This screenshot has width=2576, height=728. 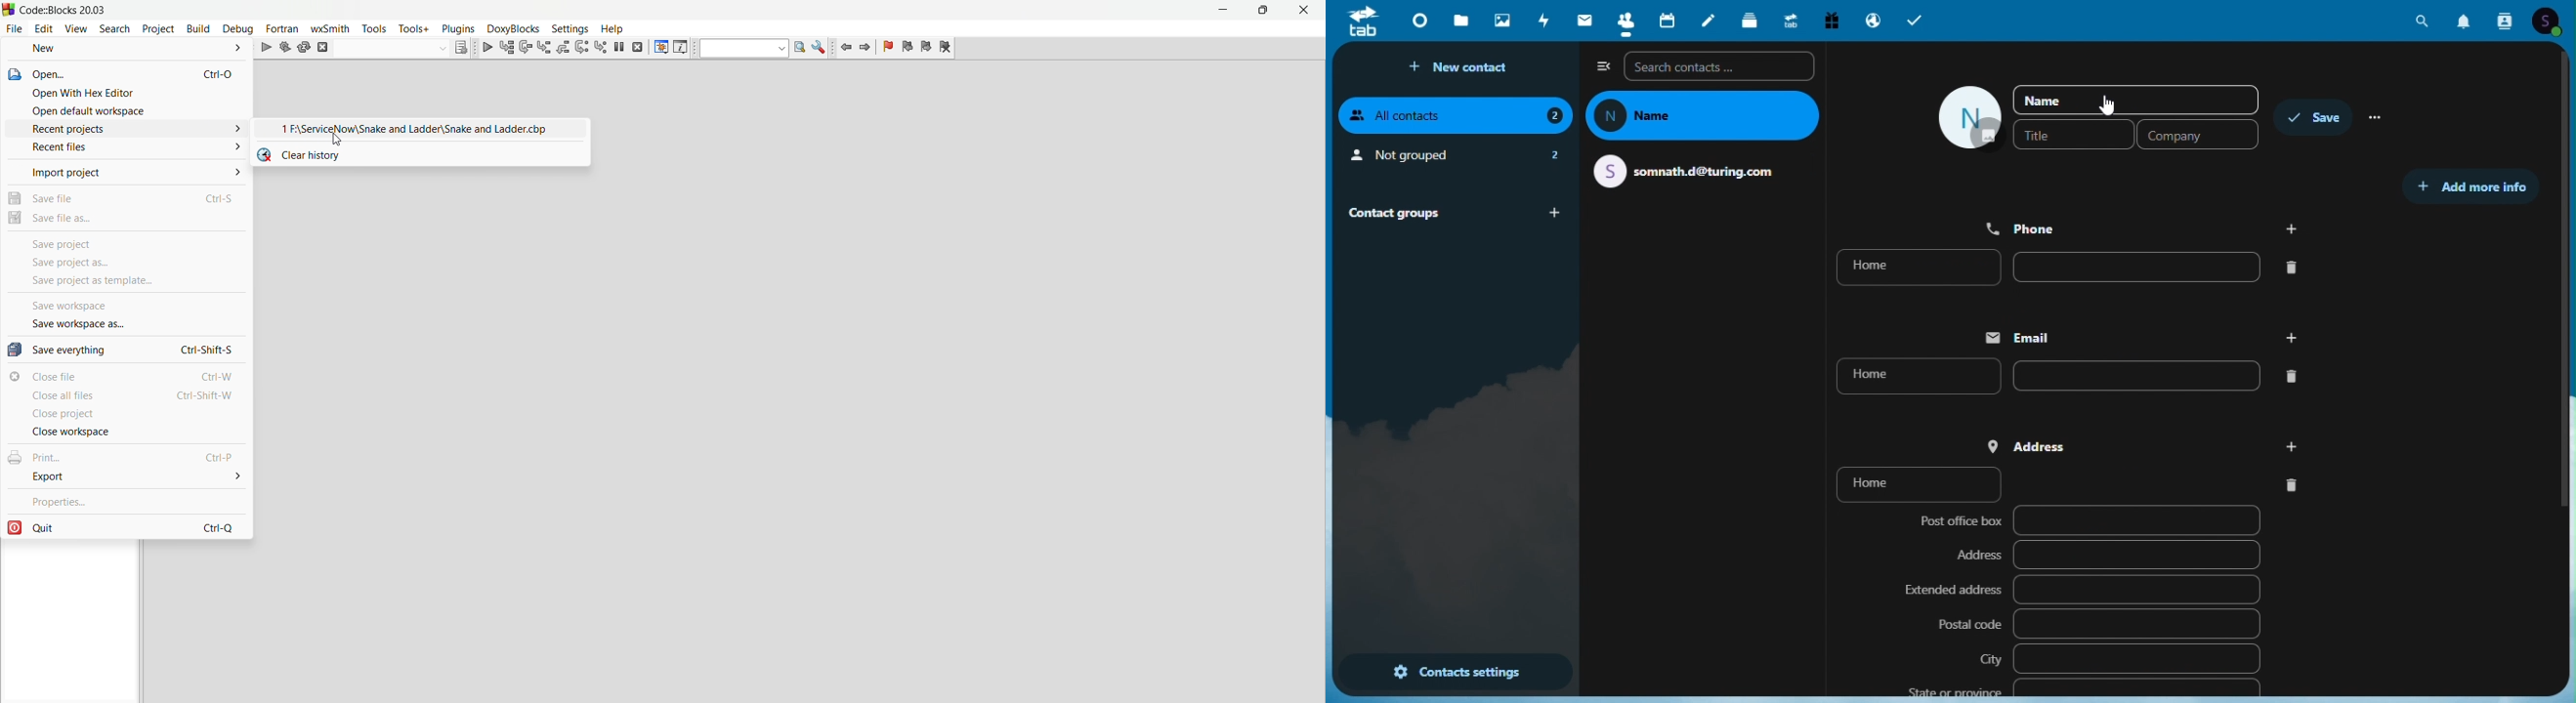 I want to click on All contacts, so click(x=1456, y=115).